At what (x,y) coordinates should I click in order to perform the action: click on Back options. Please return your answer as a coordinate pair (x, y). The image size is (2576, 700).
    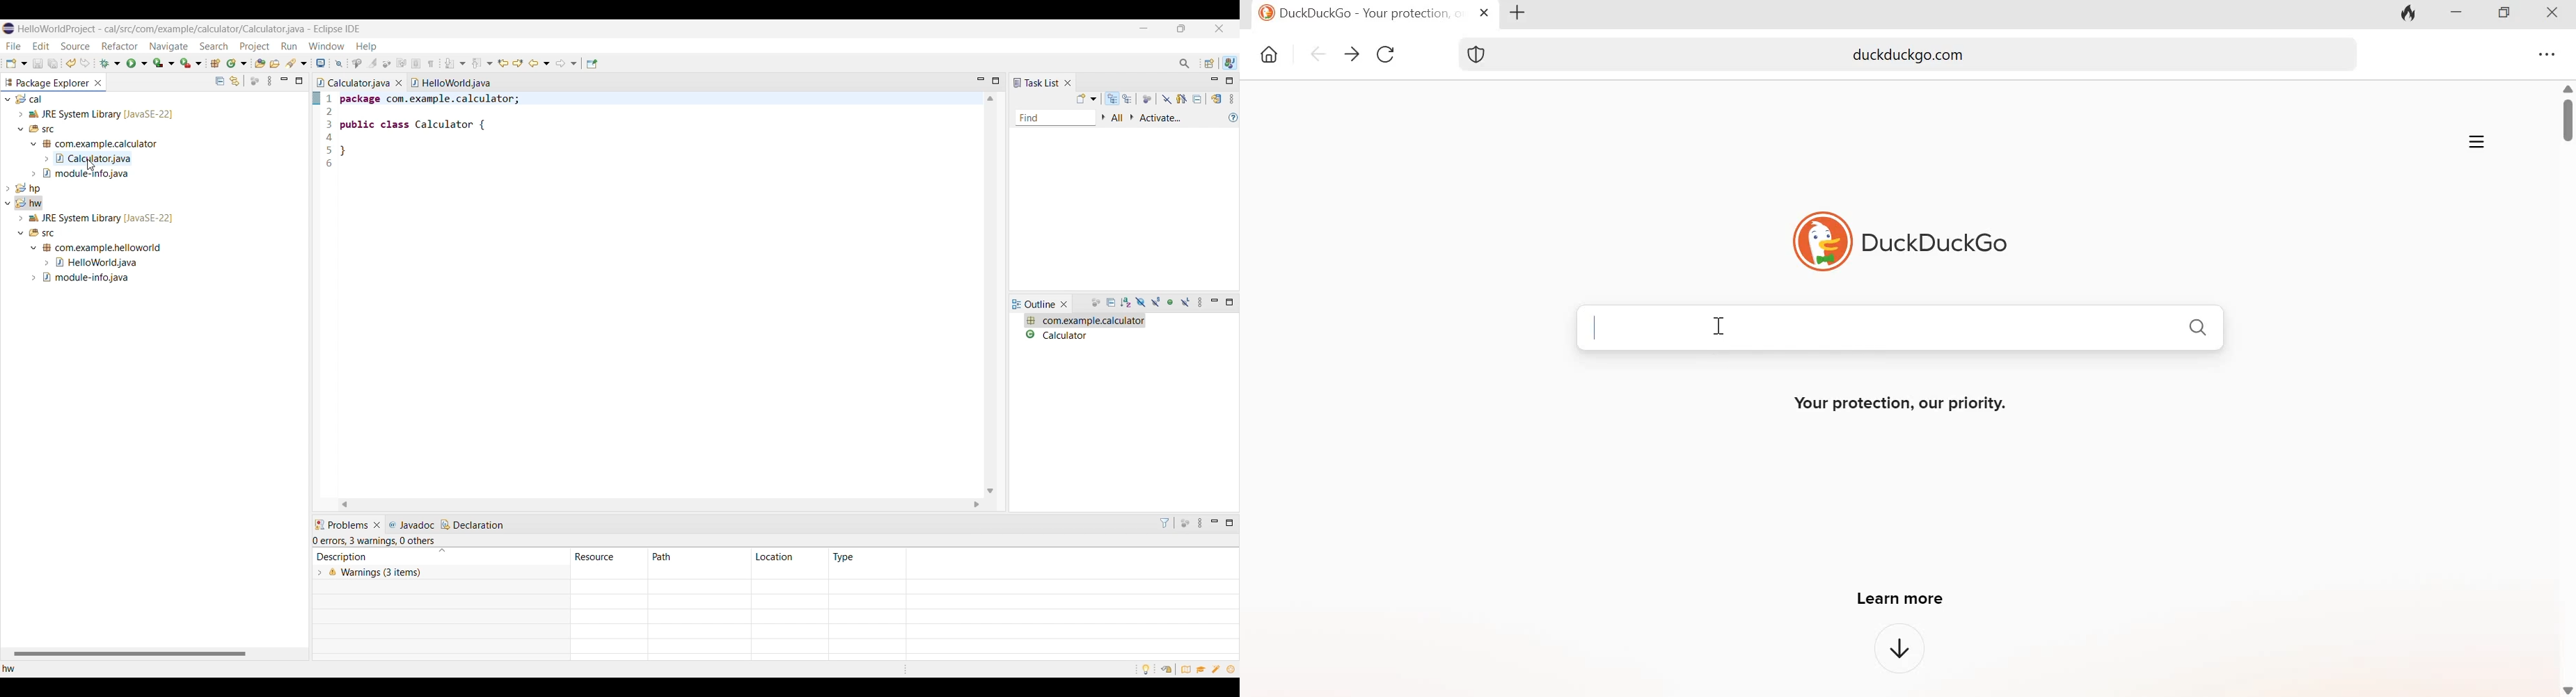
    Looking at the image, I should click on (540, 63).